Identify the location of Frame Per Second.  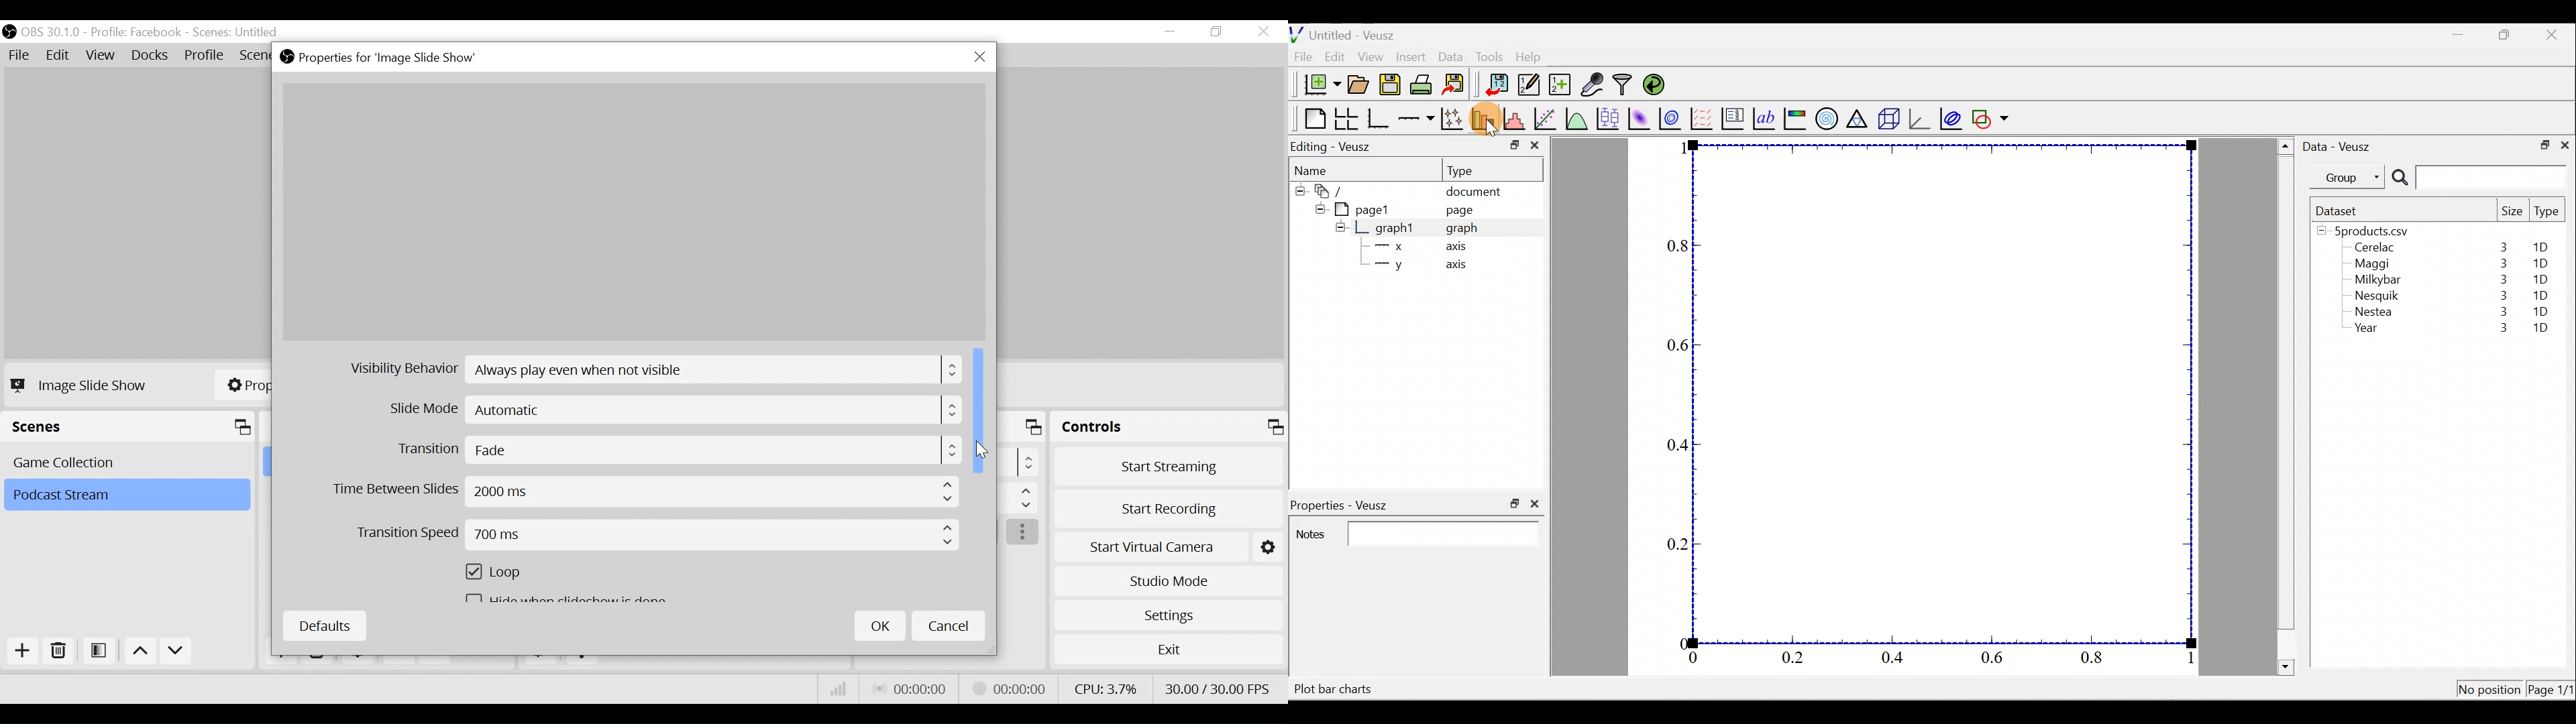
(1217, 686).